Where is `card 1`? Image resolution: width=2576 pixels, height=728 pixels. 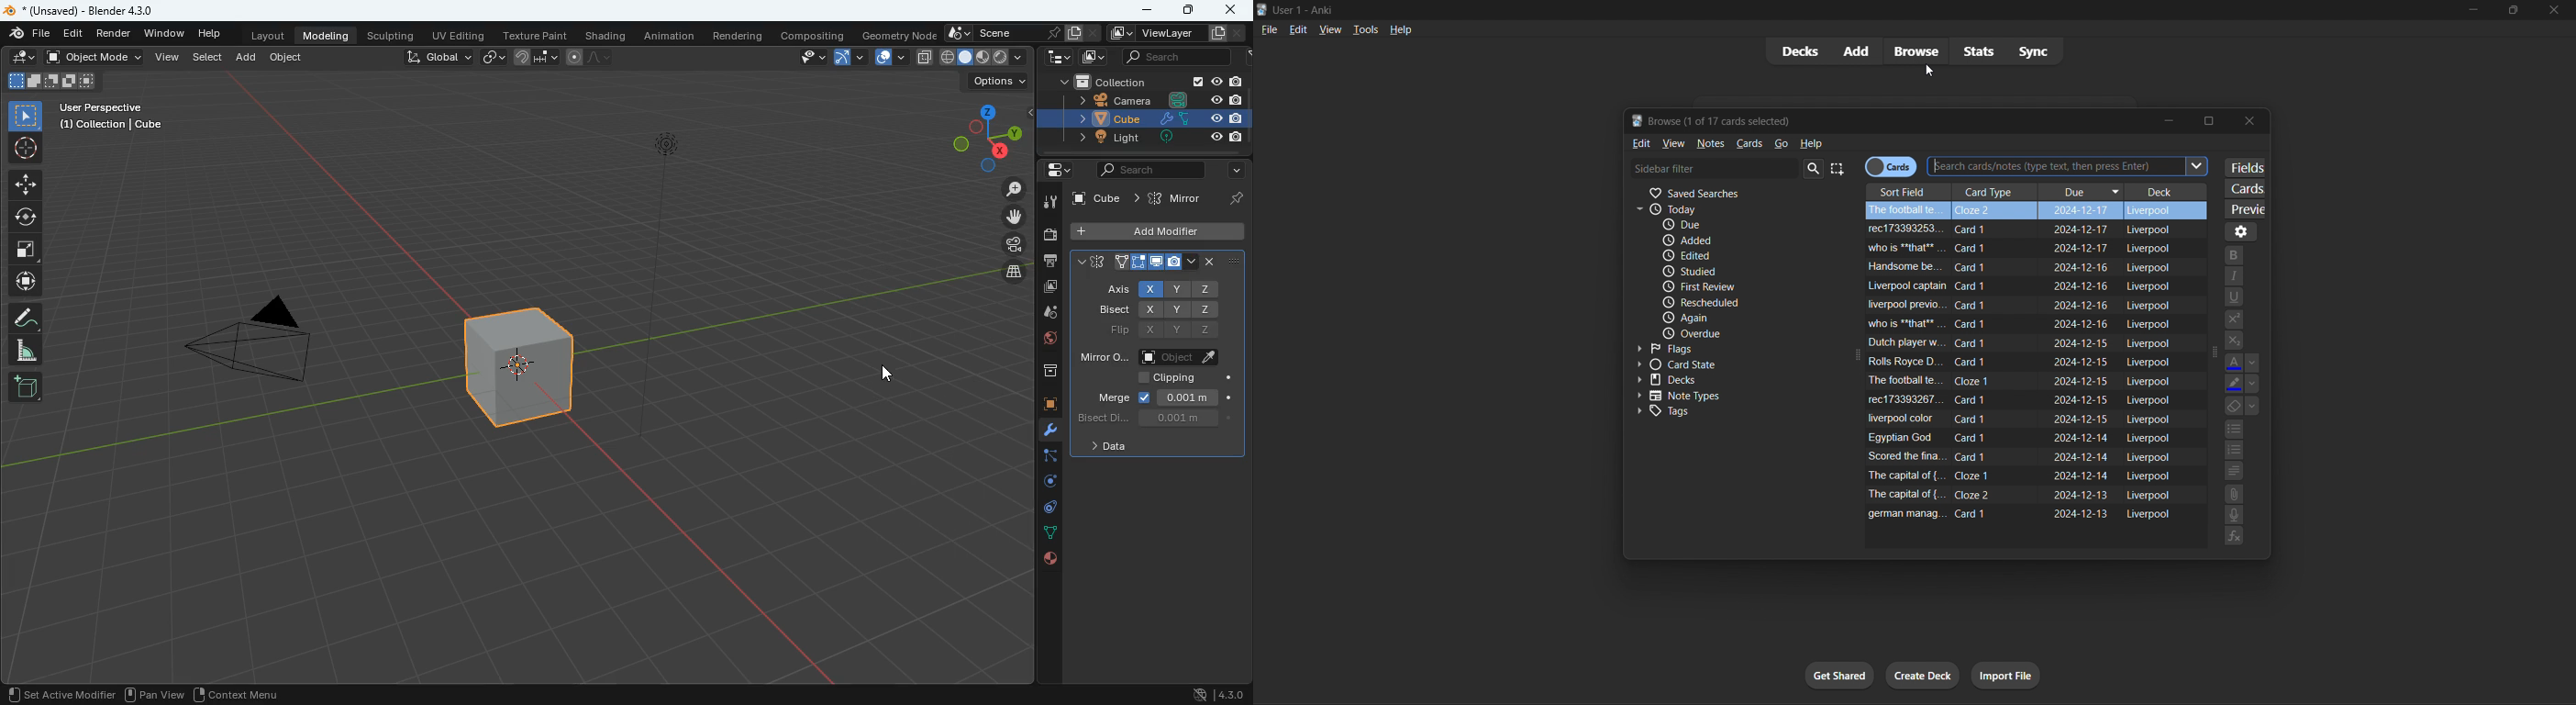
card 1 is located at coordinates (1980, 457).